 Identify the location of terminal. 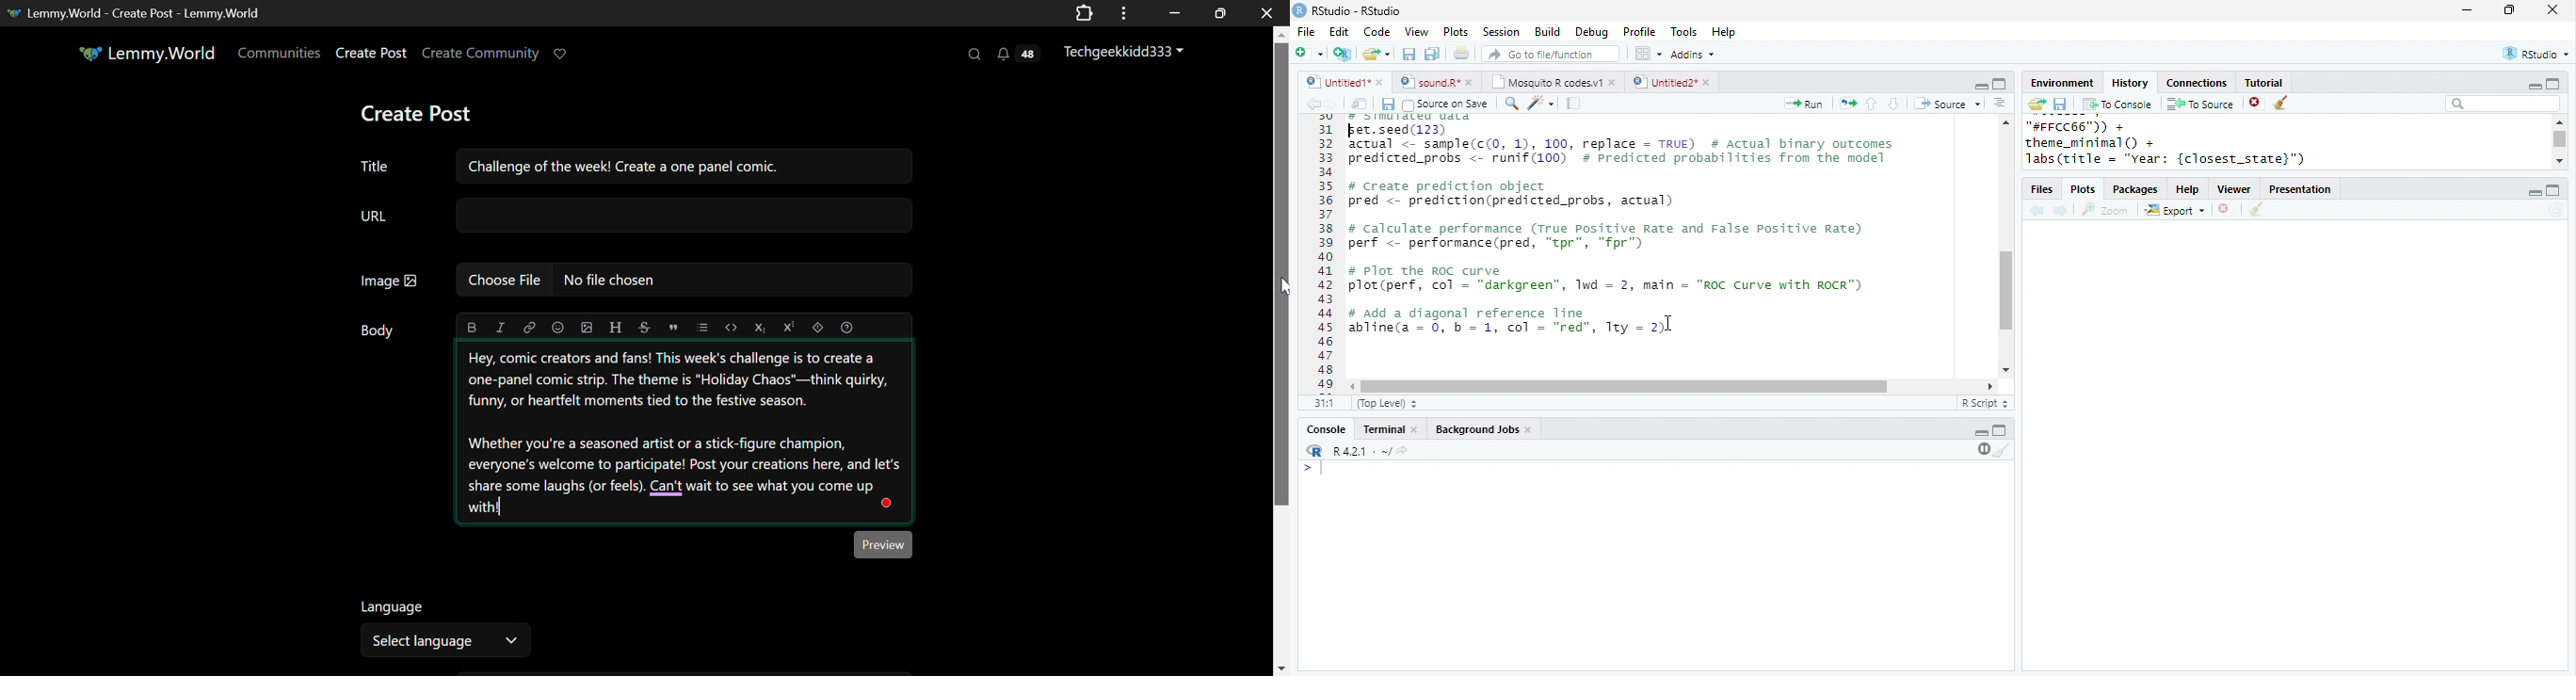
(1381, 430).